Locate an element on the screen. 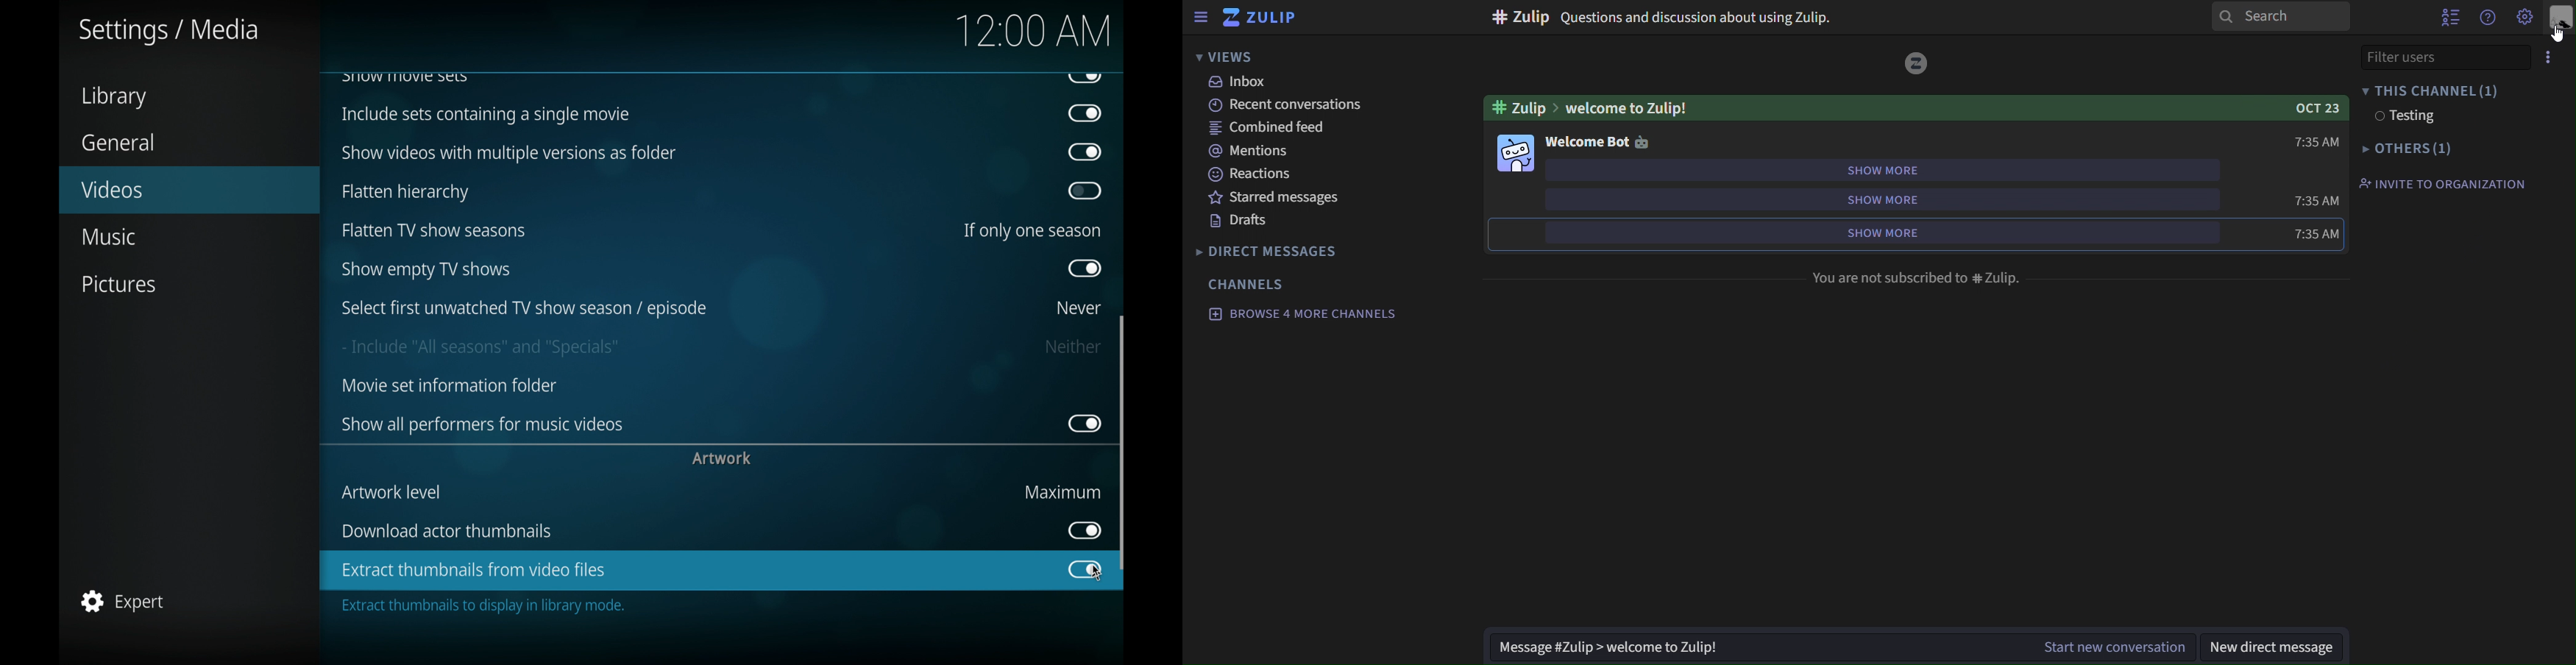  toggle button is located at coordinates (1084, 531).